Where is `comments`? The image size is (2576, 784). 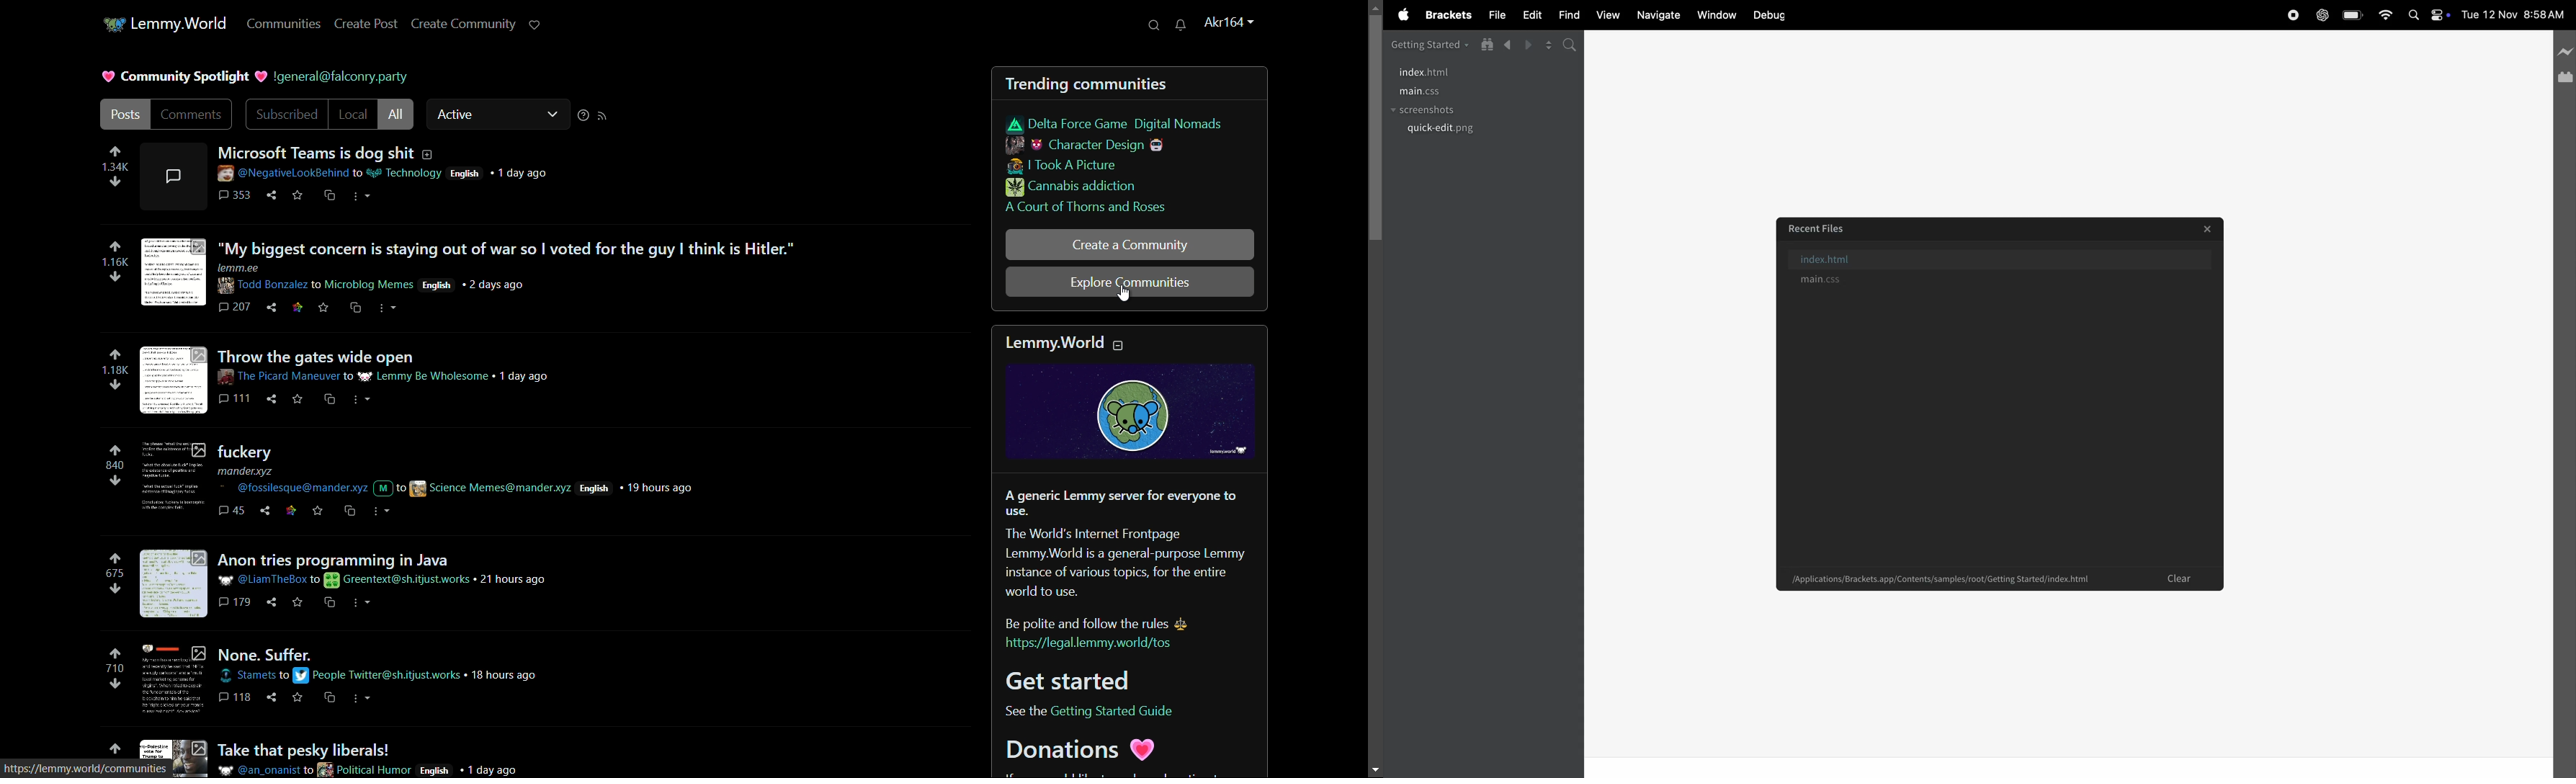 comments is located at coordinates (195, 115).